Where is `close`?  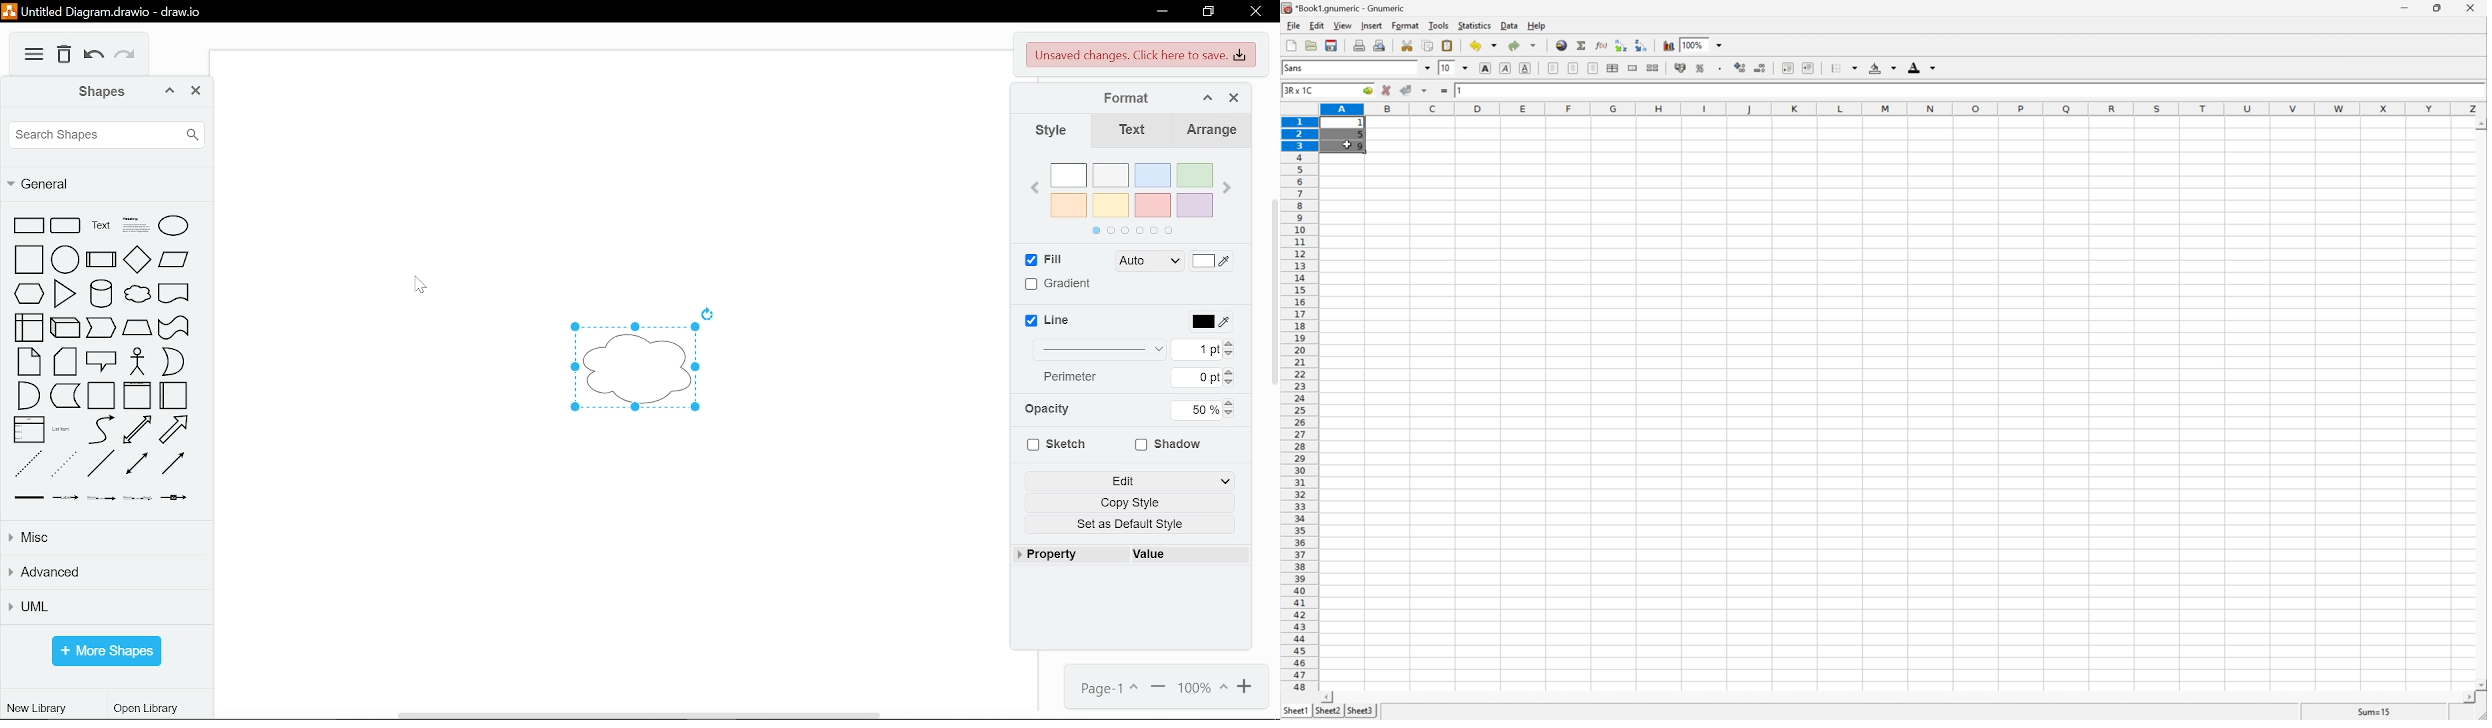
close is located at coordinates (1234, 97).